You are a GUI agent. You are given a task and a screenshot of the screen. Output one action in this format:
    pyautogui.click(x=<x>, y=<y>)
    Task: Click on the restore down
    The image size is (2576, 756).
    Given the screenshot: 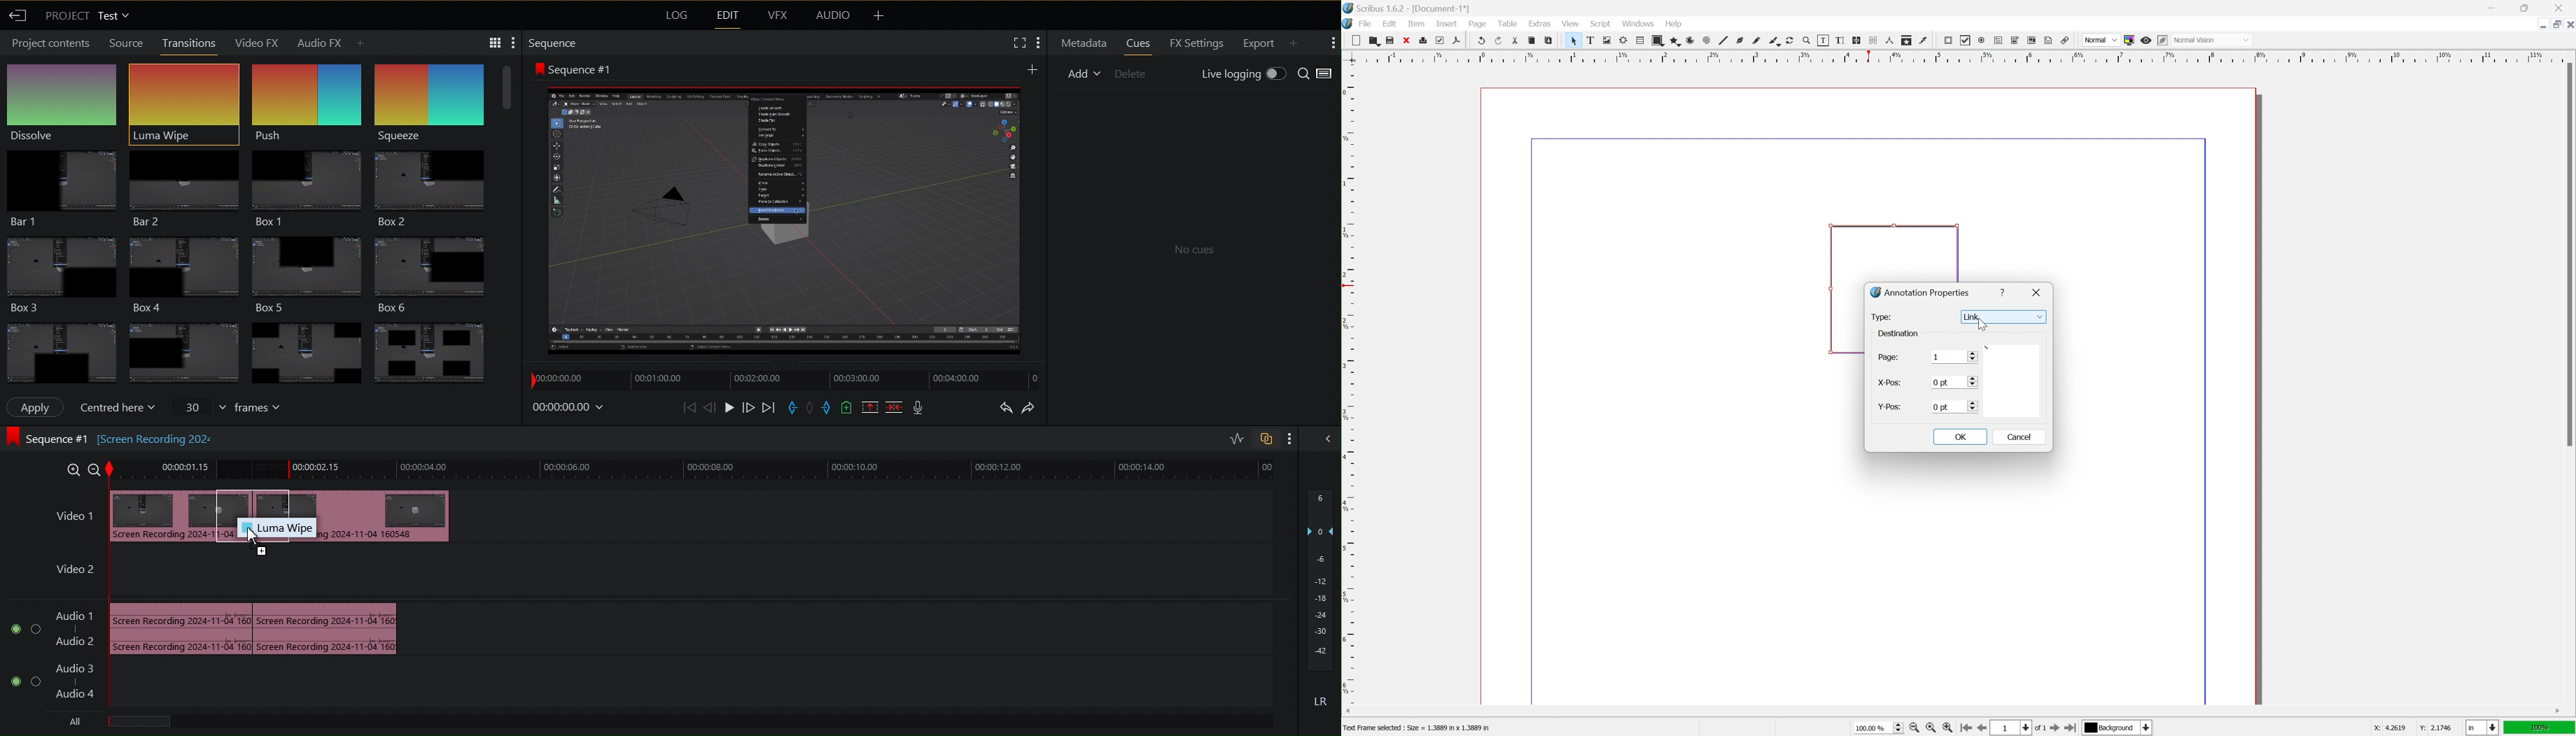 What is the action you would take?
    pyautogui.click(x=2553, y=24)
    